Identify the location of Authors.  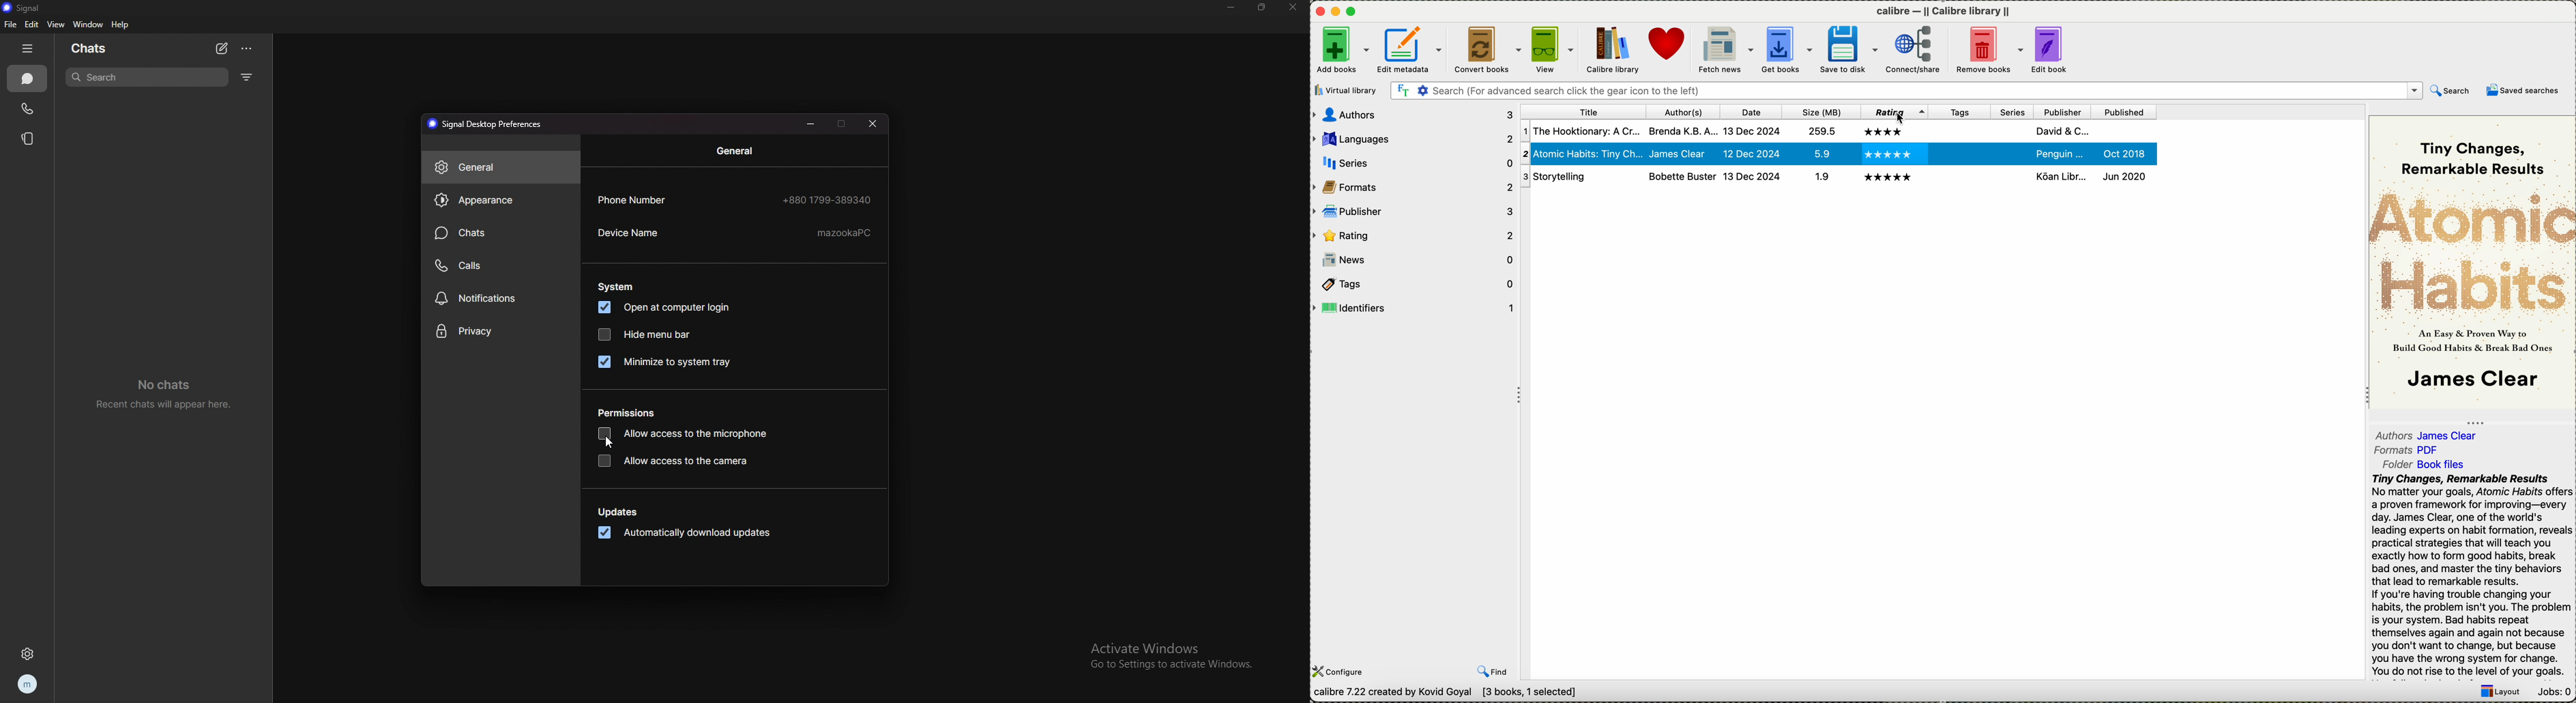
(2394, 434).